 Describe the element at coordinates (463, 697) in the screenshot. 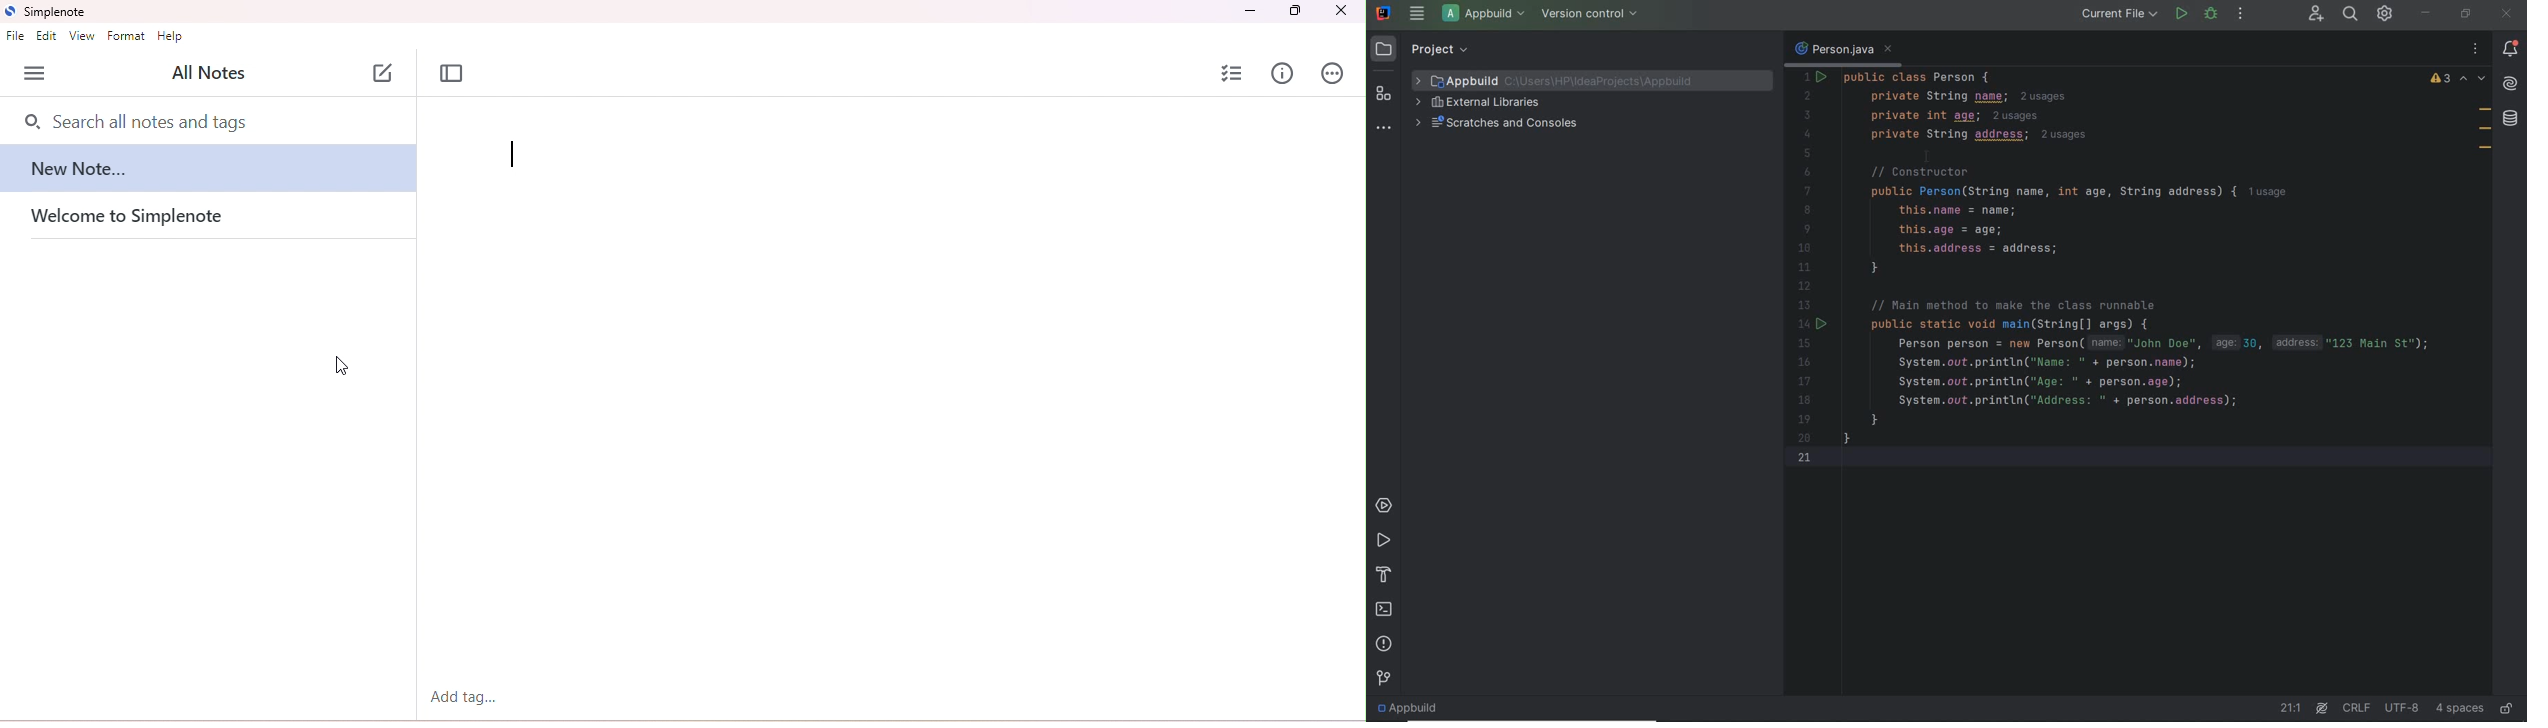

I see `add tag` at that location.